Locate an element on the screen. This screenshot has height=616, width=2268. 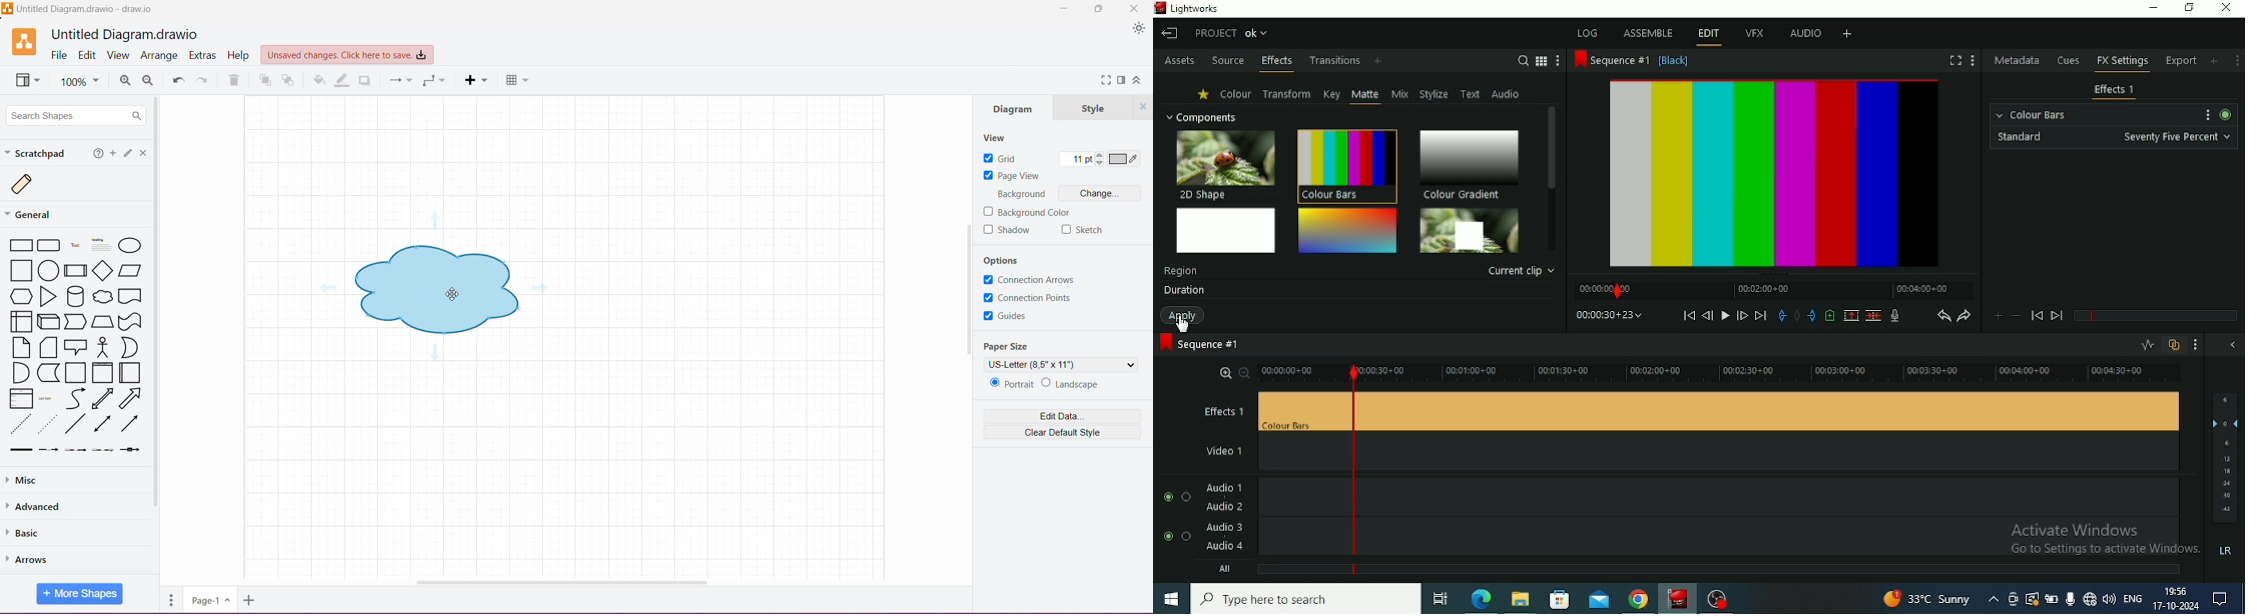
Show setting menu is located at coordinates (2197, 345).